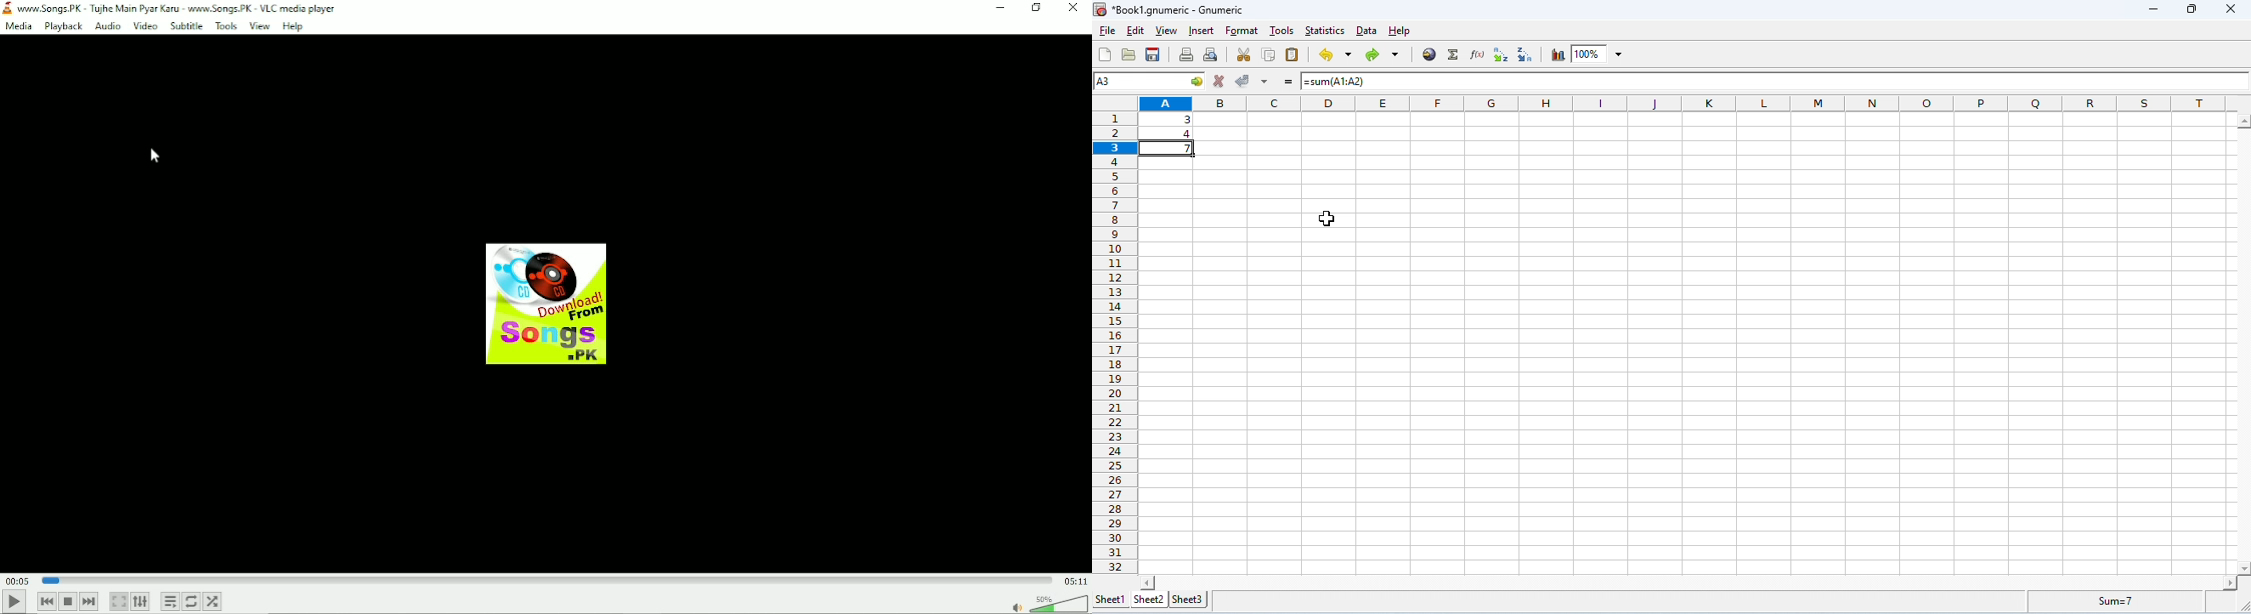  What do you see at coordinates (1688, 582) in the screenshot?
I see `space for horizontal column` at bounding box center [1688, 582].